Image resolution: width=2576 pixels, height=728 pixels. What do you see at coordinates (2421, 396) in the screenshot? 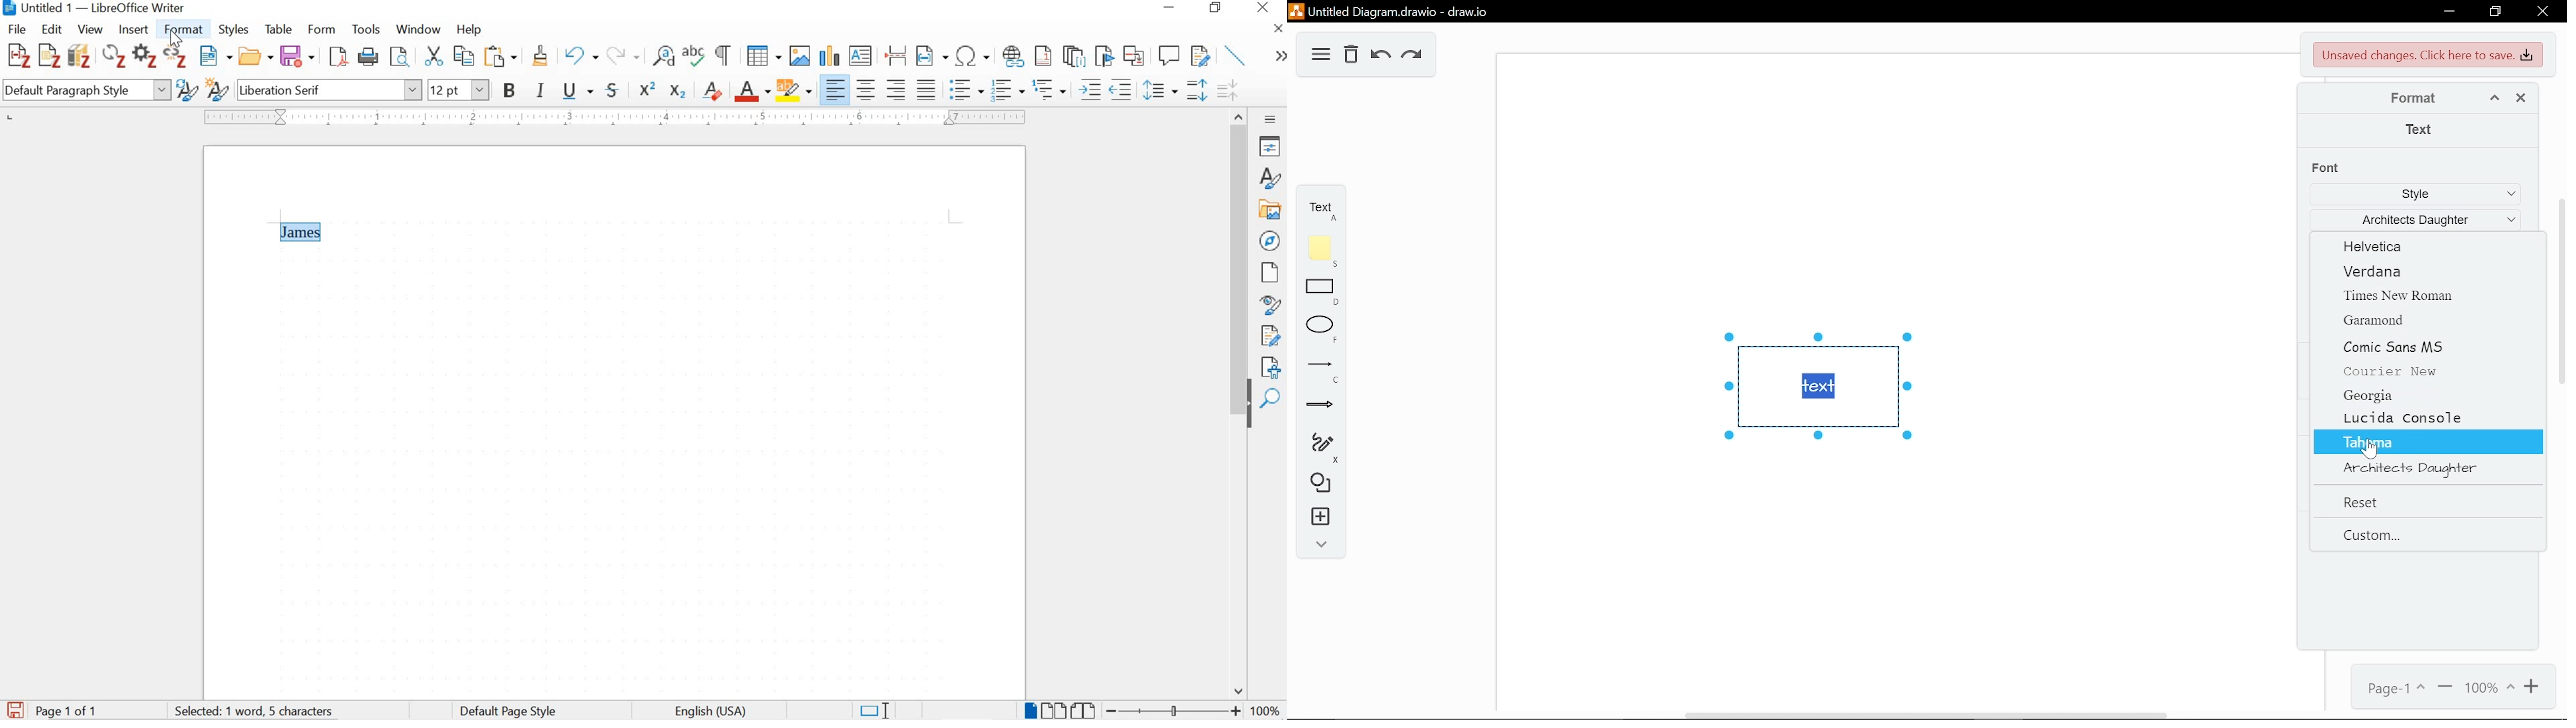
I see `georgia` at bounding box center [2421, 396].